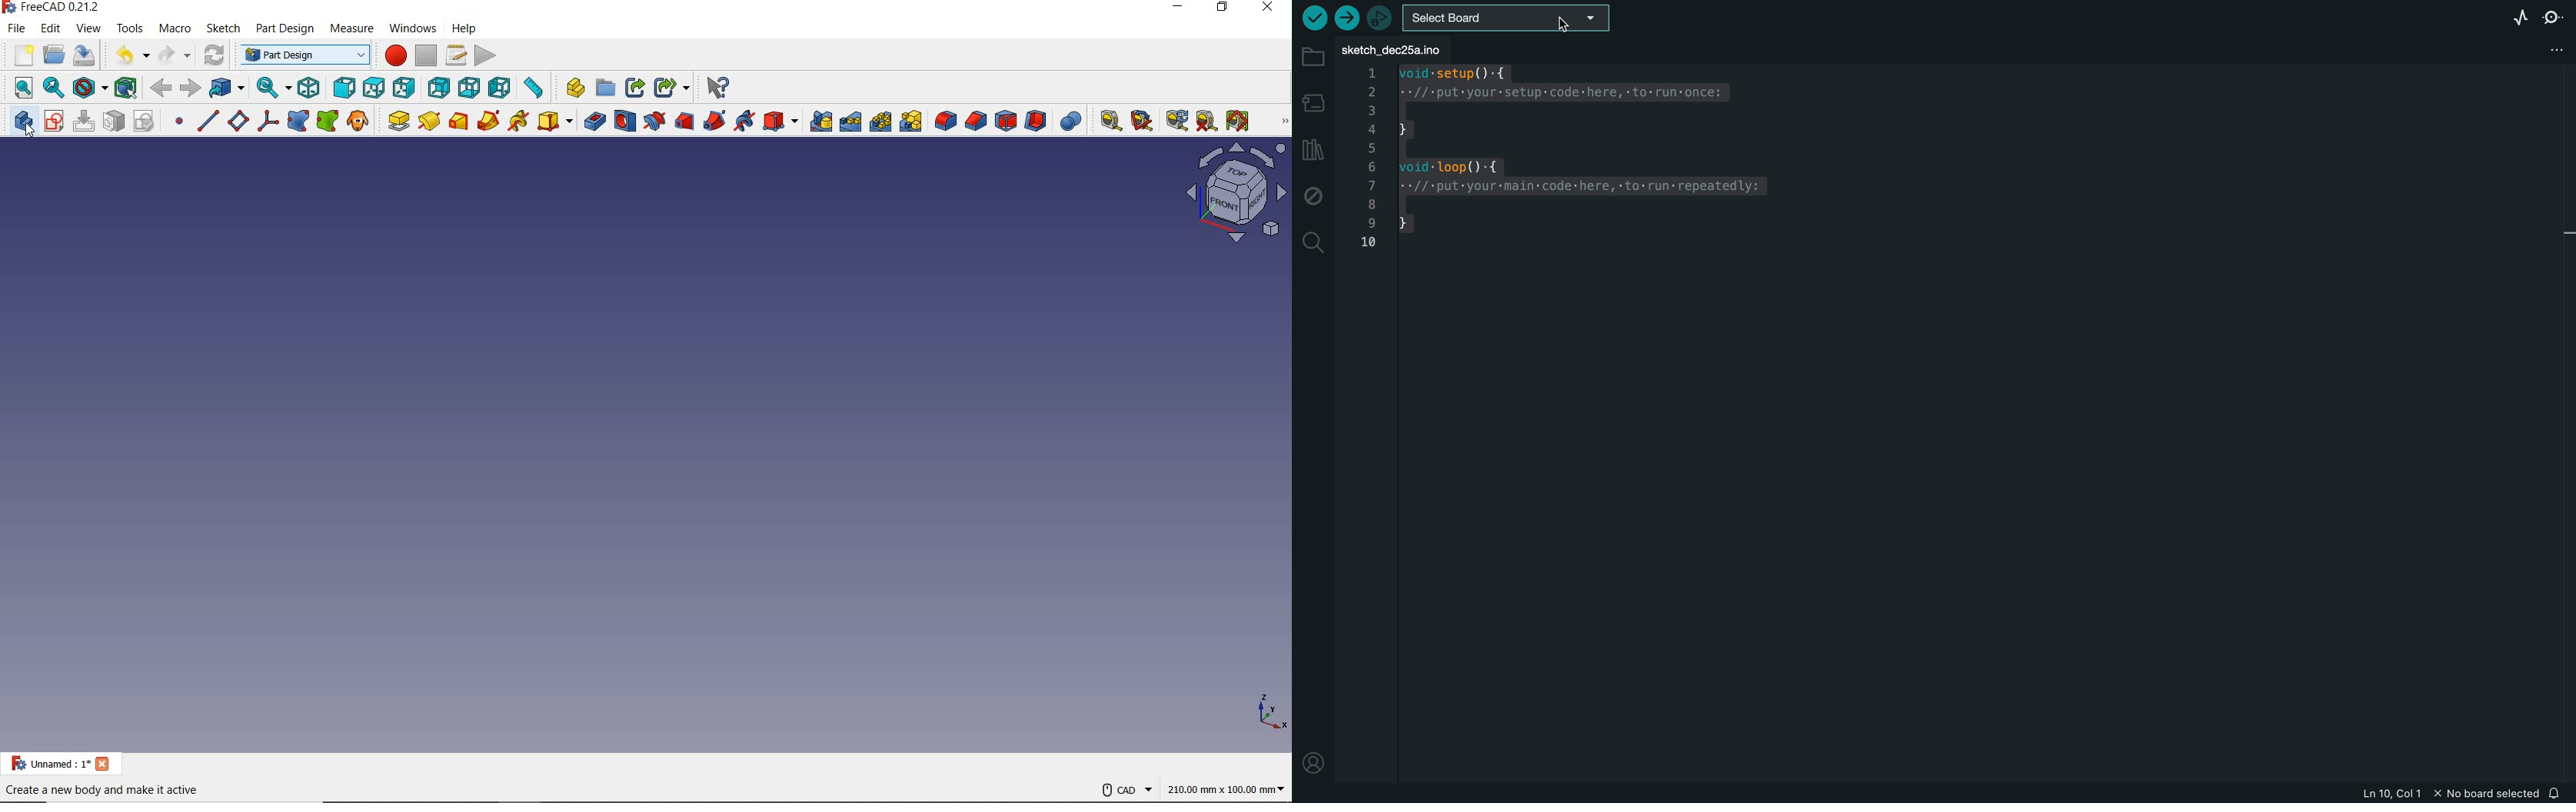 This screenshot has height=812, width=2576. What do you see at coordinates (1239, 121) in the screenshot?
I see `TOGGLE ALL` at bounding box center [1239, 121].